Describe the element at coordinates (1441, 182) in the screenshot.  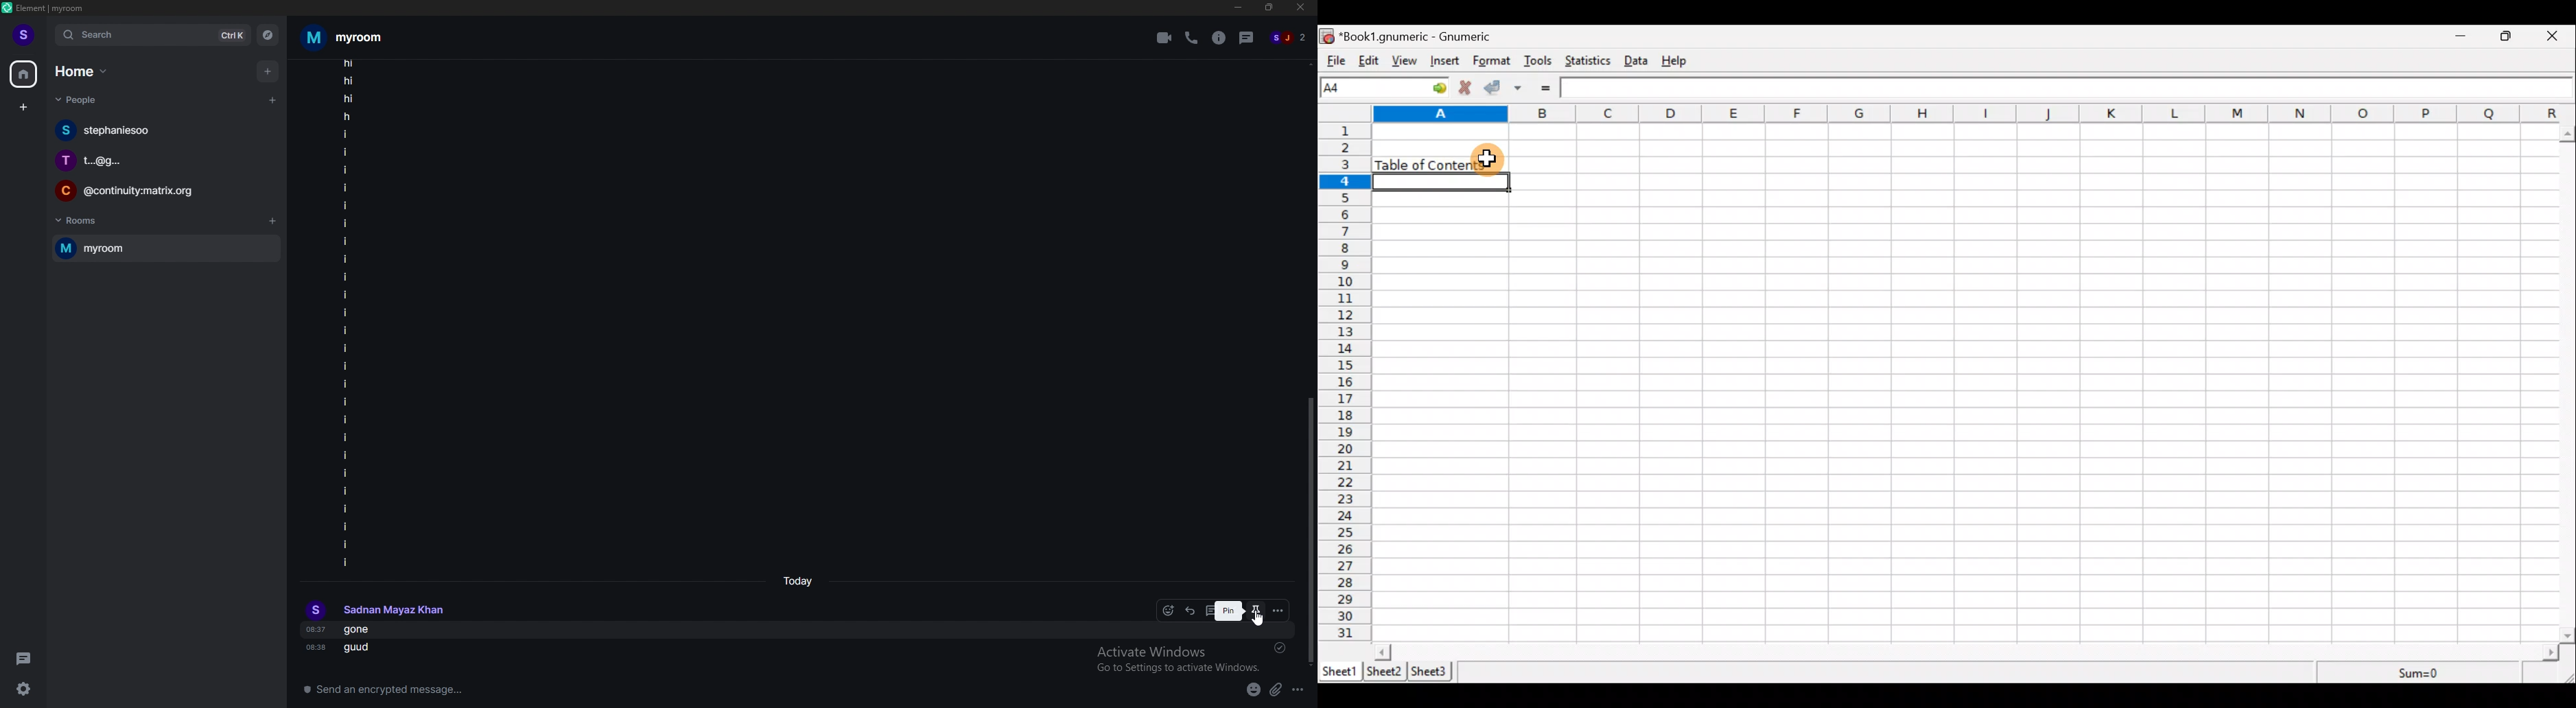
I see `selected cell` at that location.